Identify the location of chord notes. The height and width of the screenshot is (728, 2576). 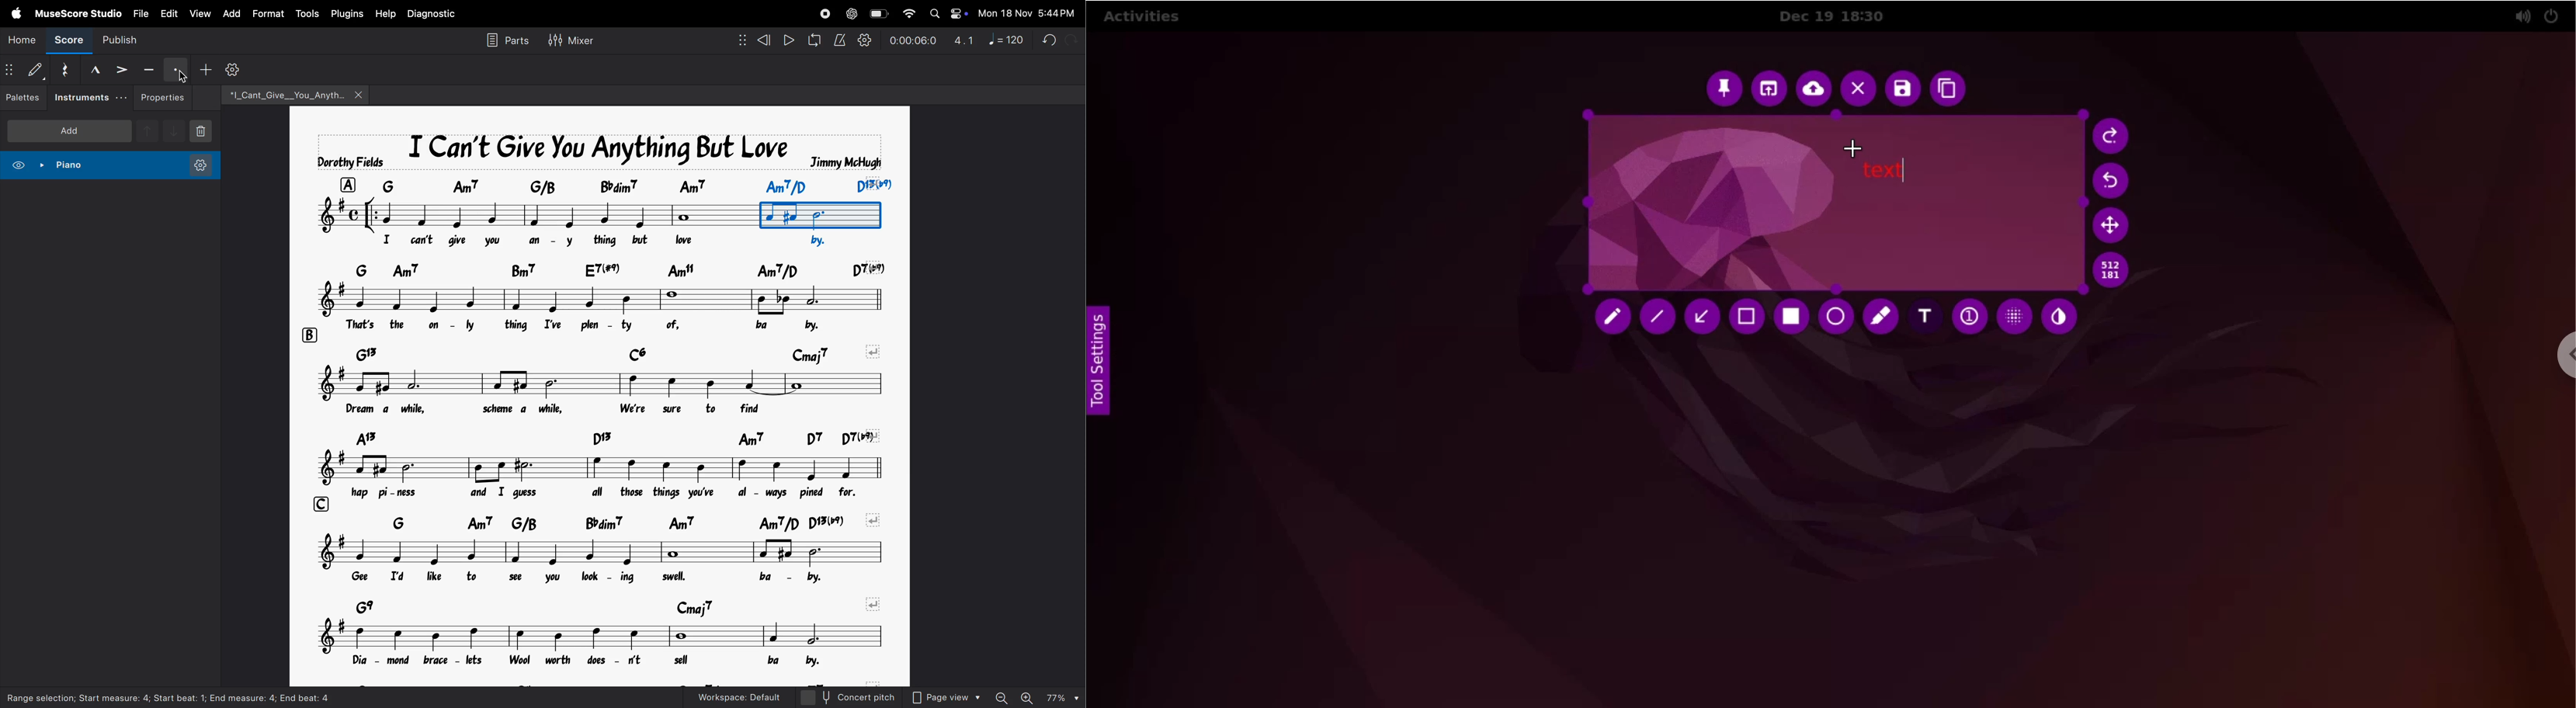
(621, 354).